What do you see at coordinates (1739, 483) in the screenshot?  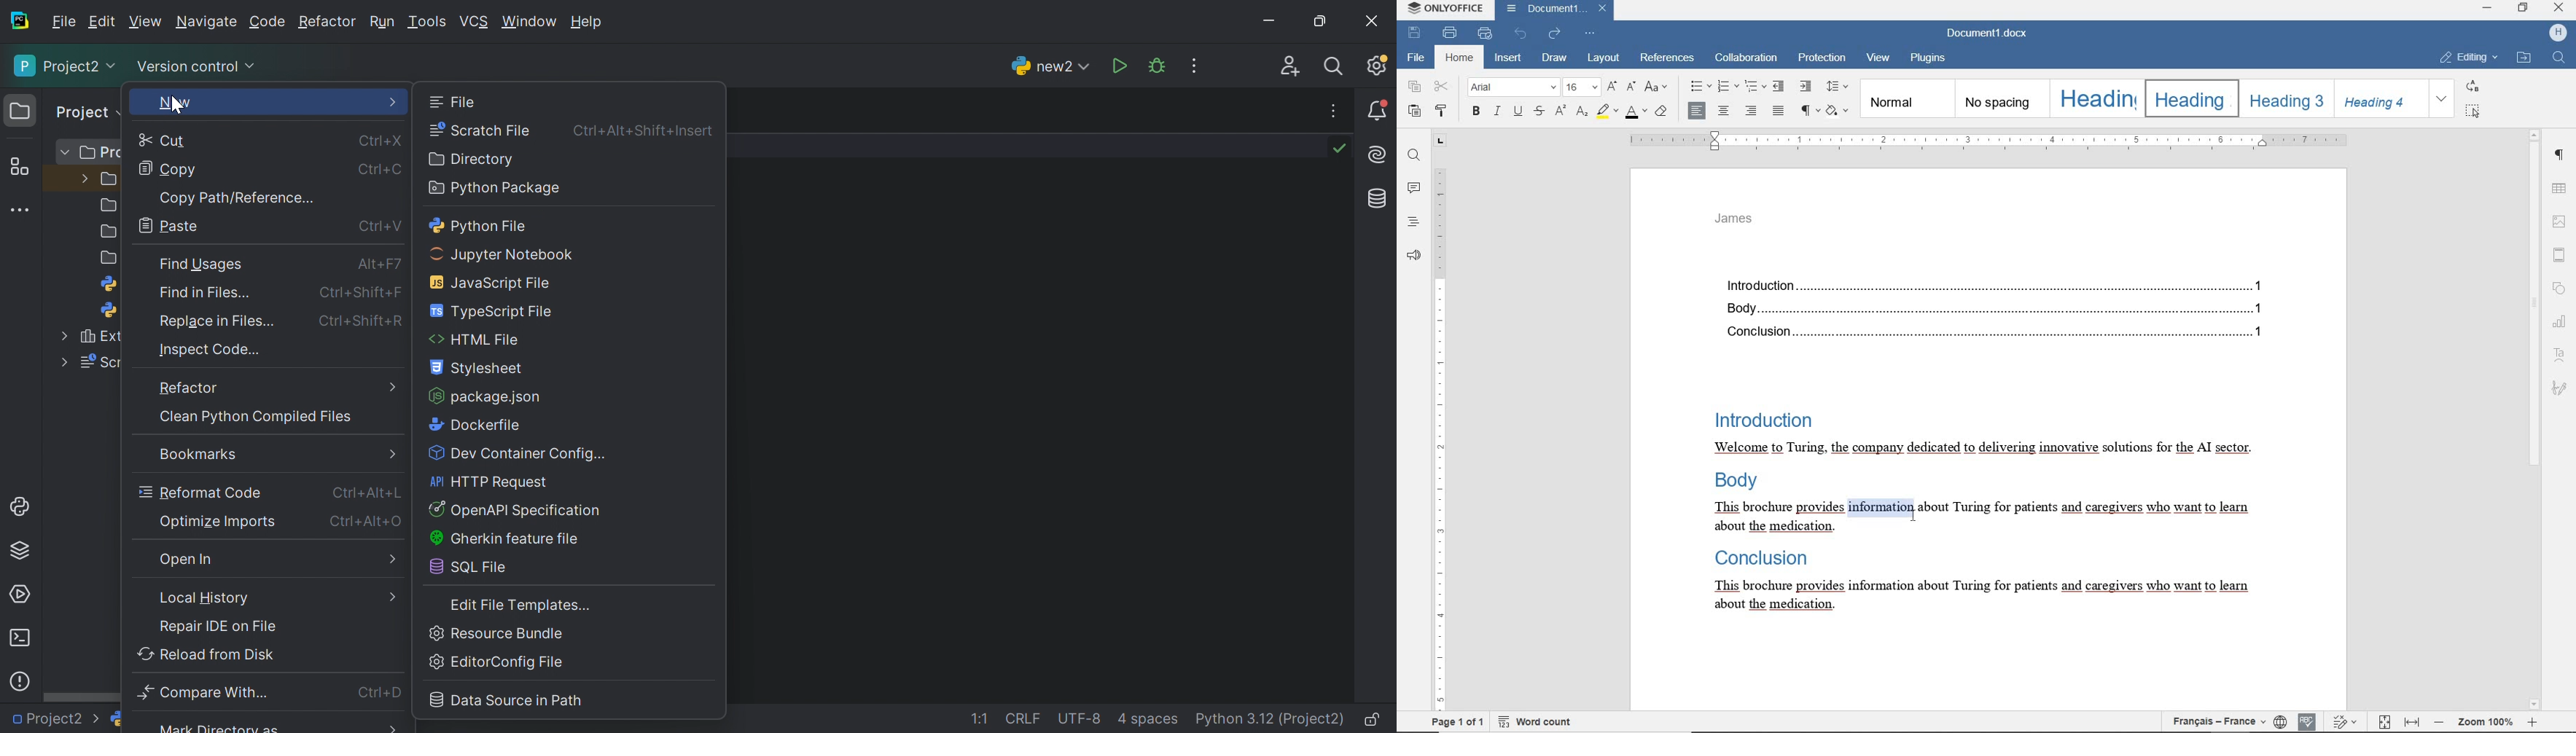 I see `Body` at bounding box center [1739, 483].